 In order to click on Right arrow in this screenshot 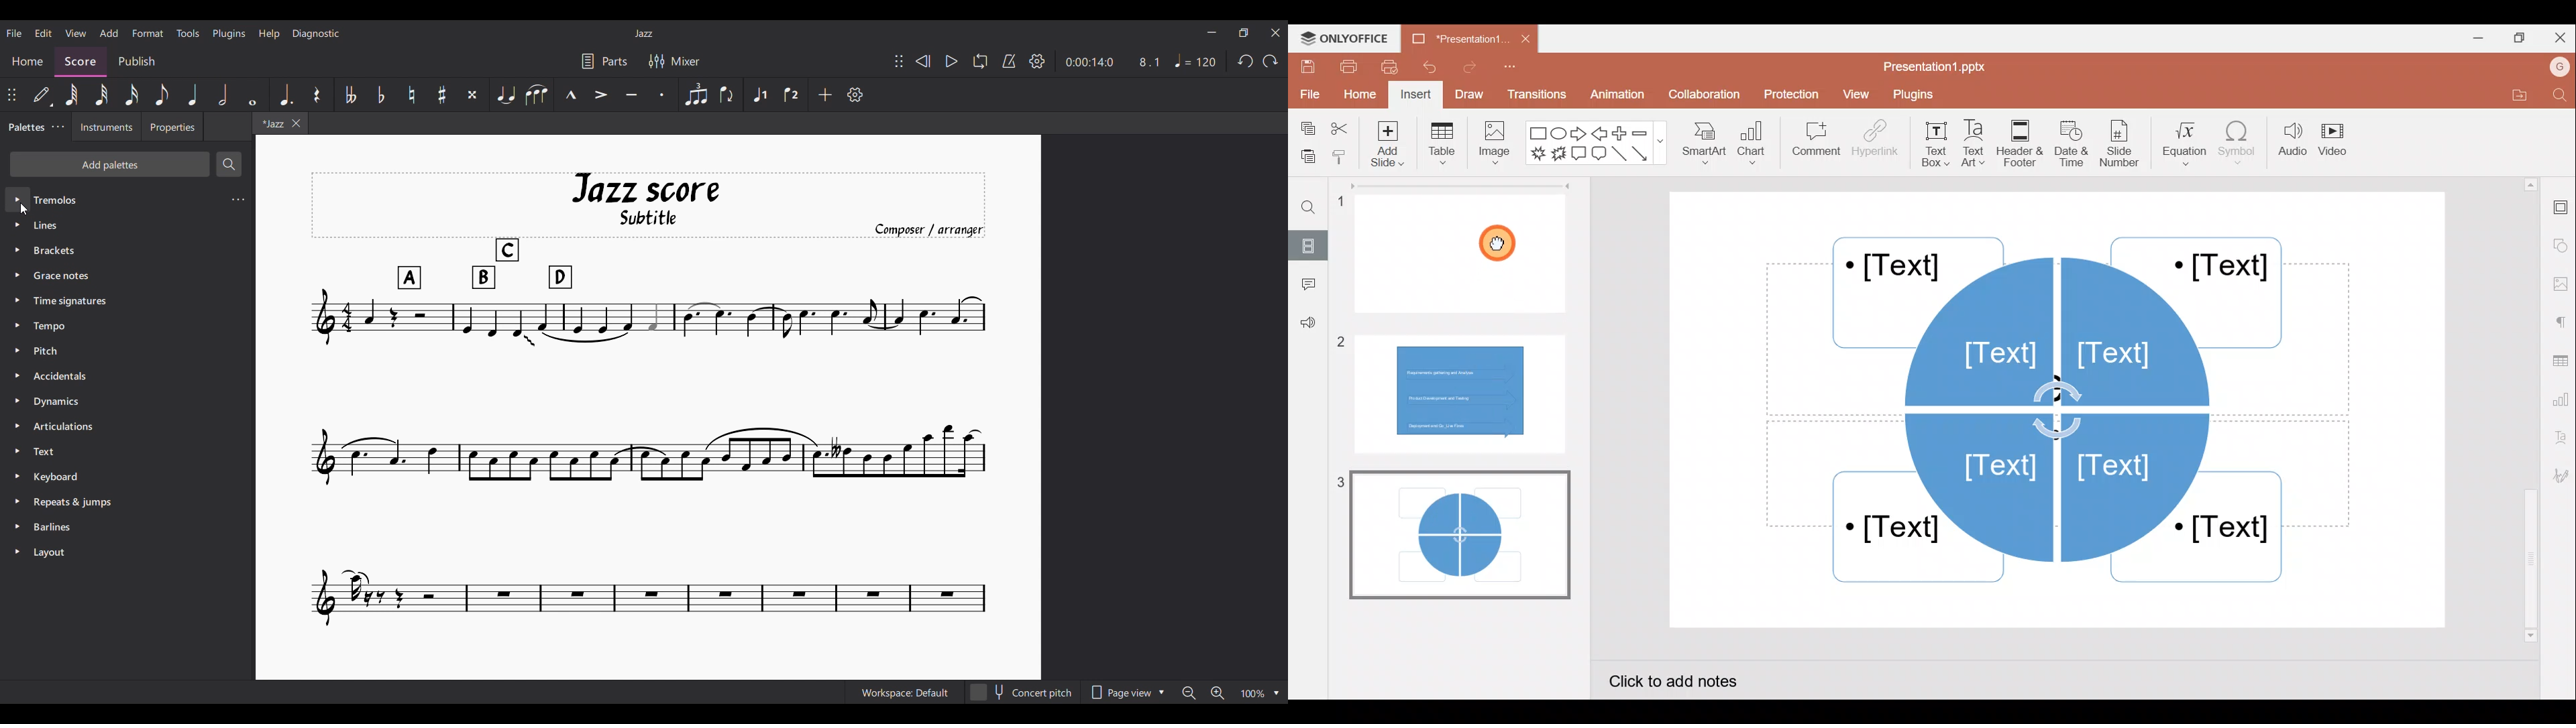, I will do `click(1579, 135)`.